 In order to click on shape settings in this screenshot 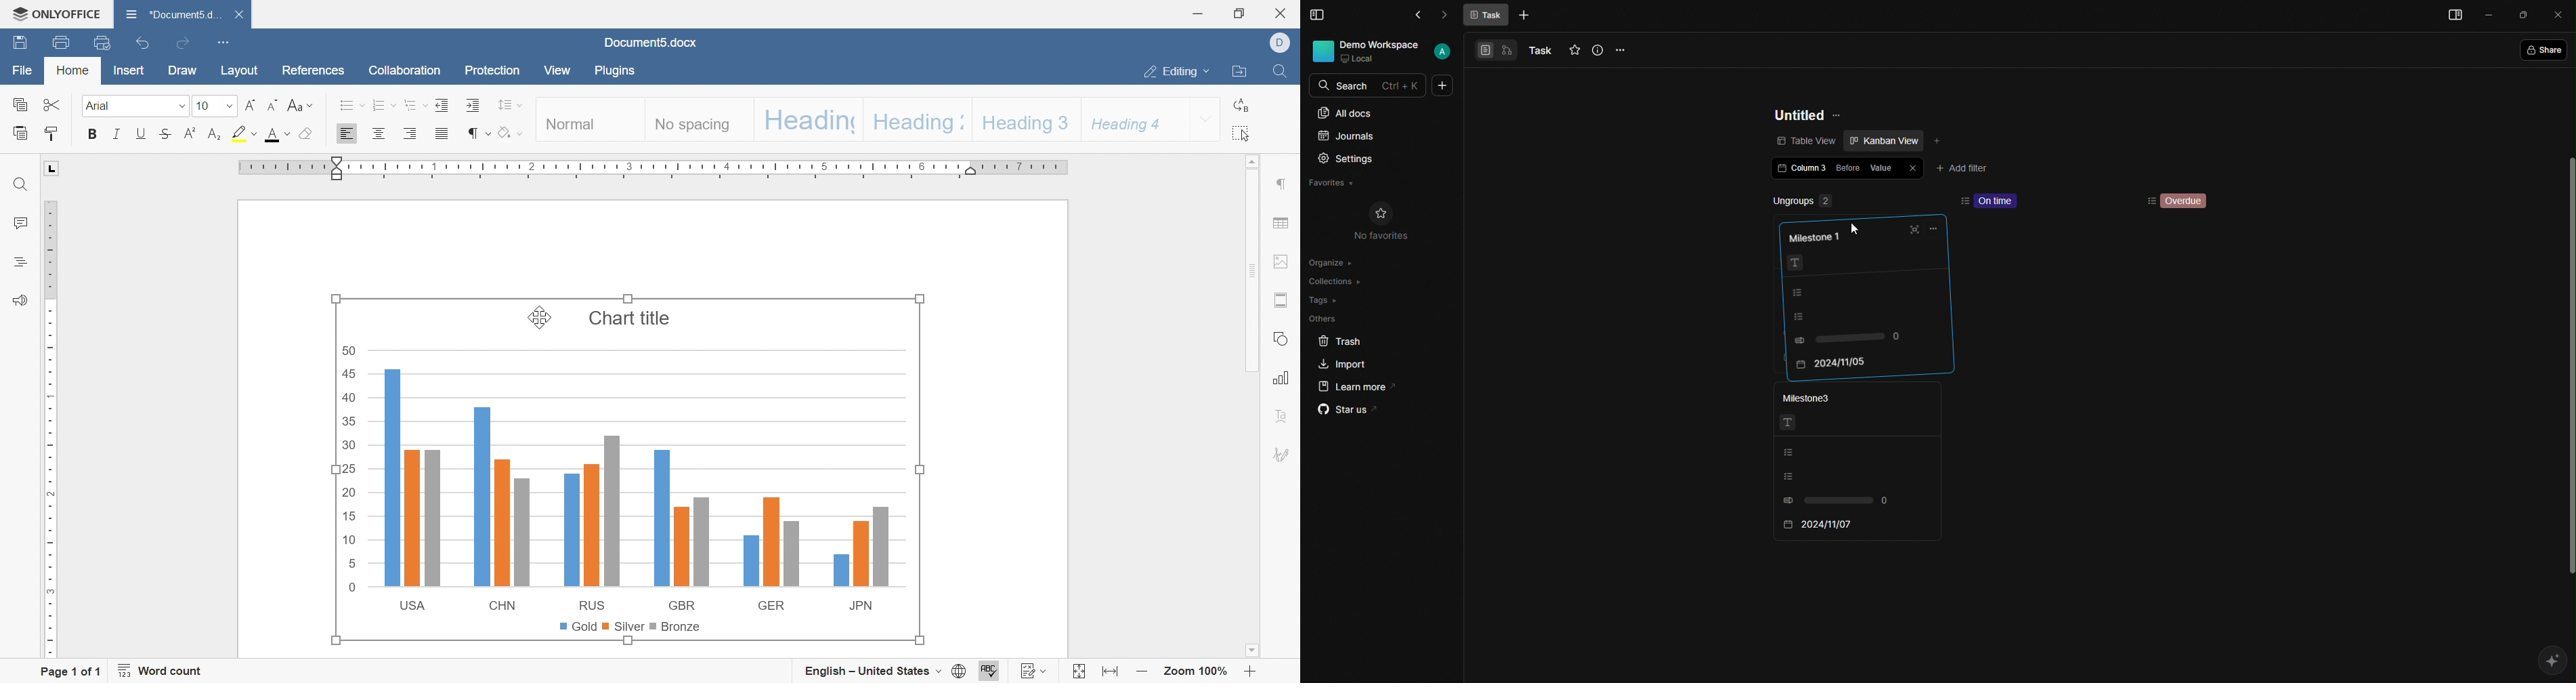, I will do `click(1281, 339)`.